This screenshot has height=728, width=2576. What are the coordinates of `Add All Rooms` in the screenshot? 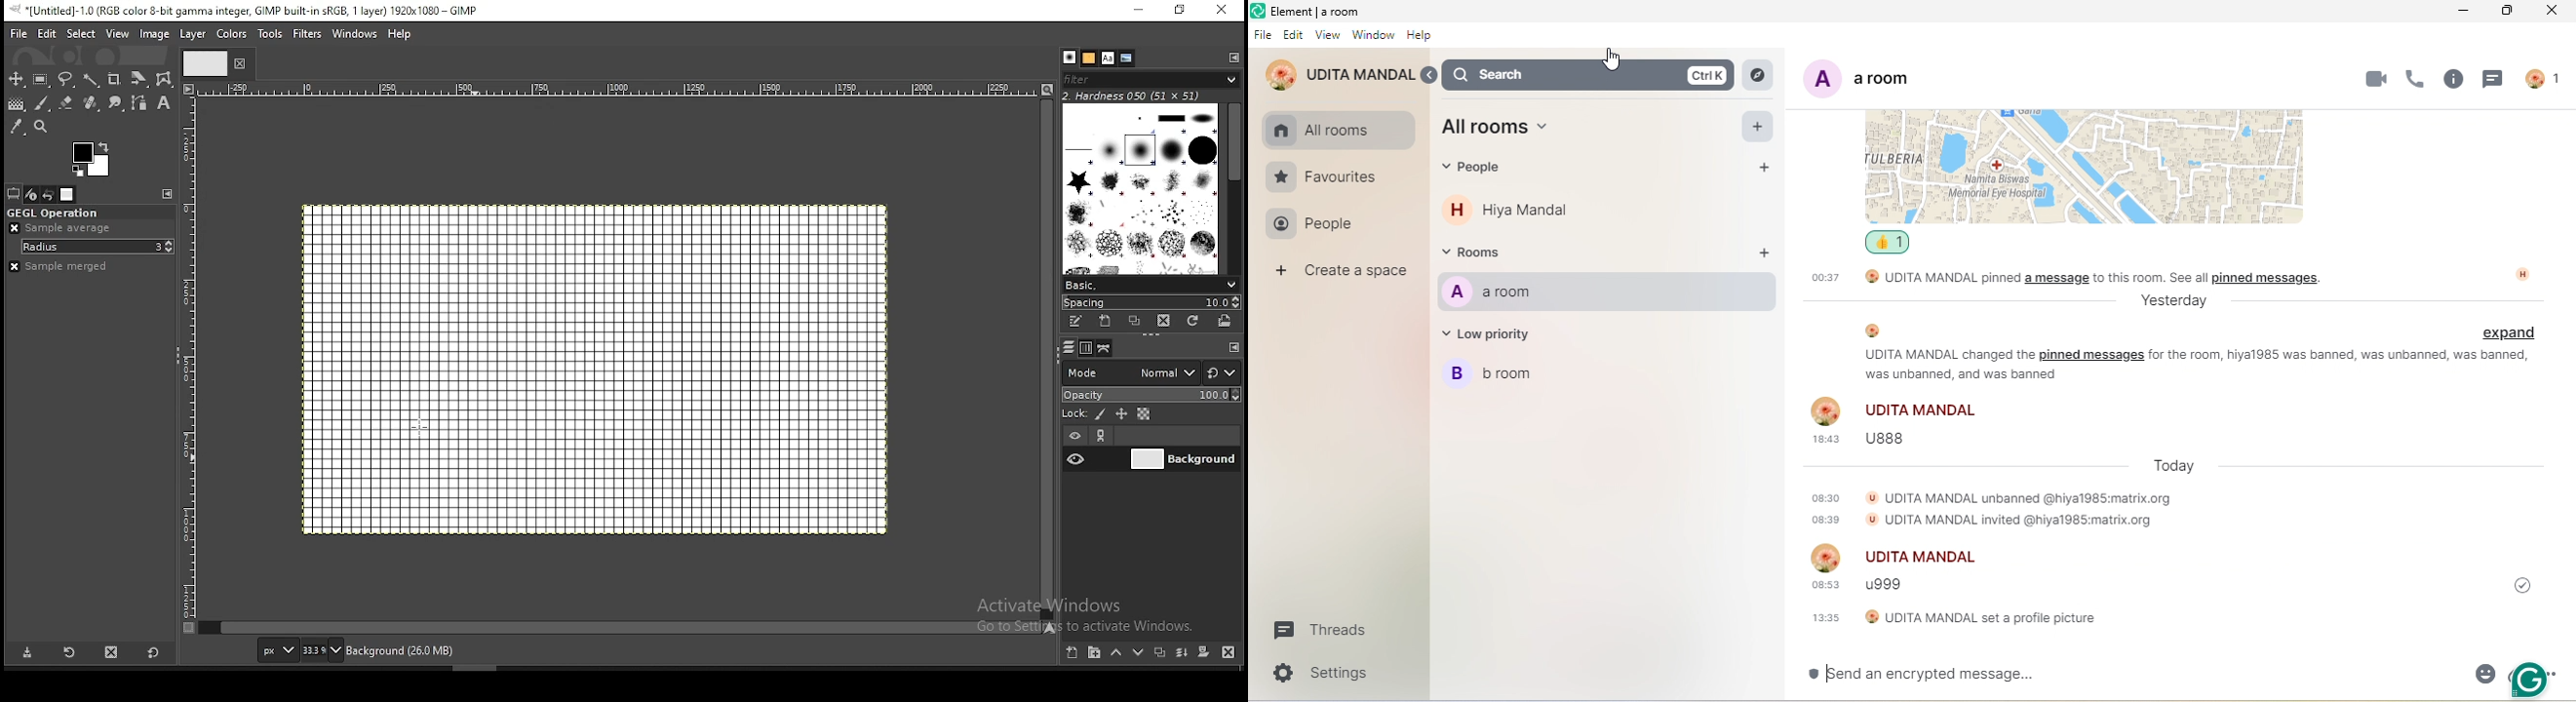 It's located at (1760, 128).